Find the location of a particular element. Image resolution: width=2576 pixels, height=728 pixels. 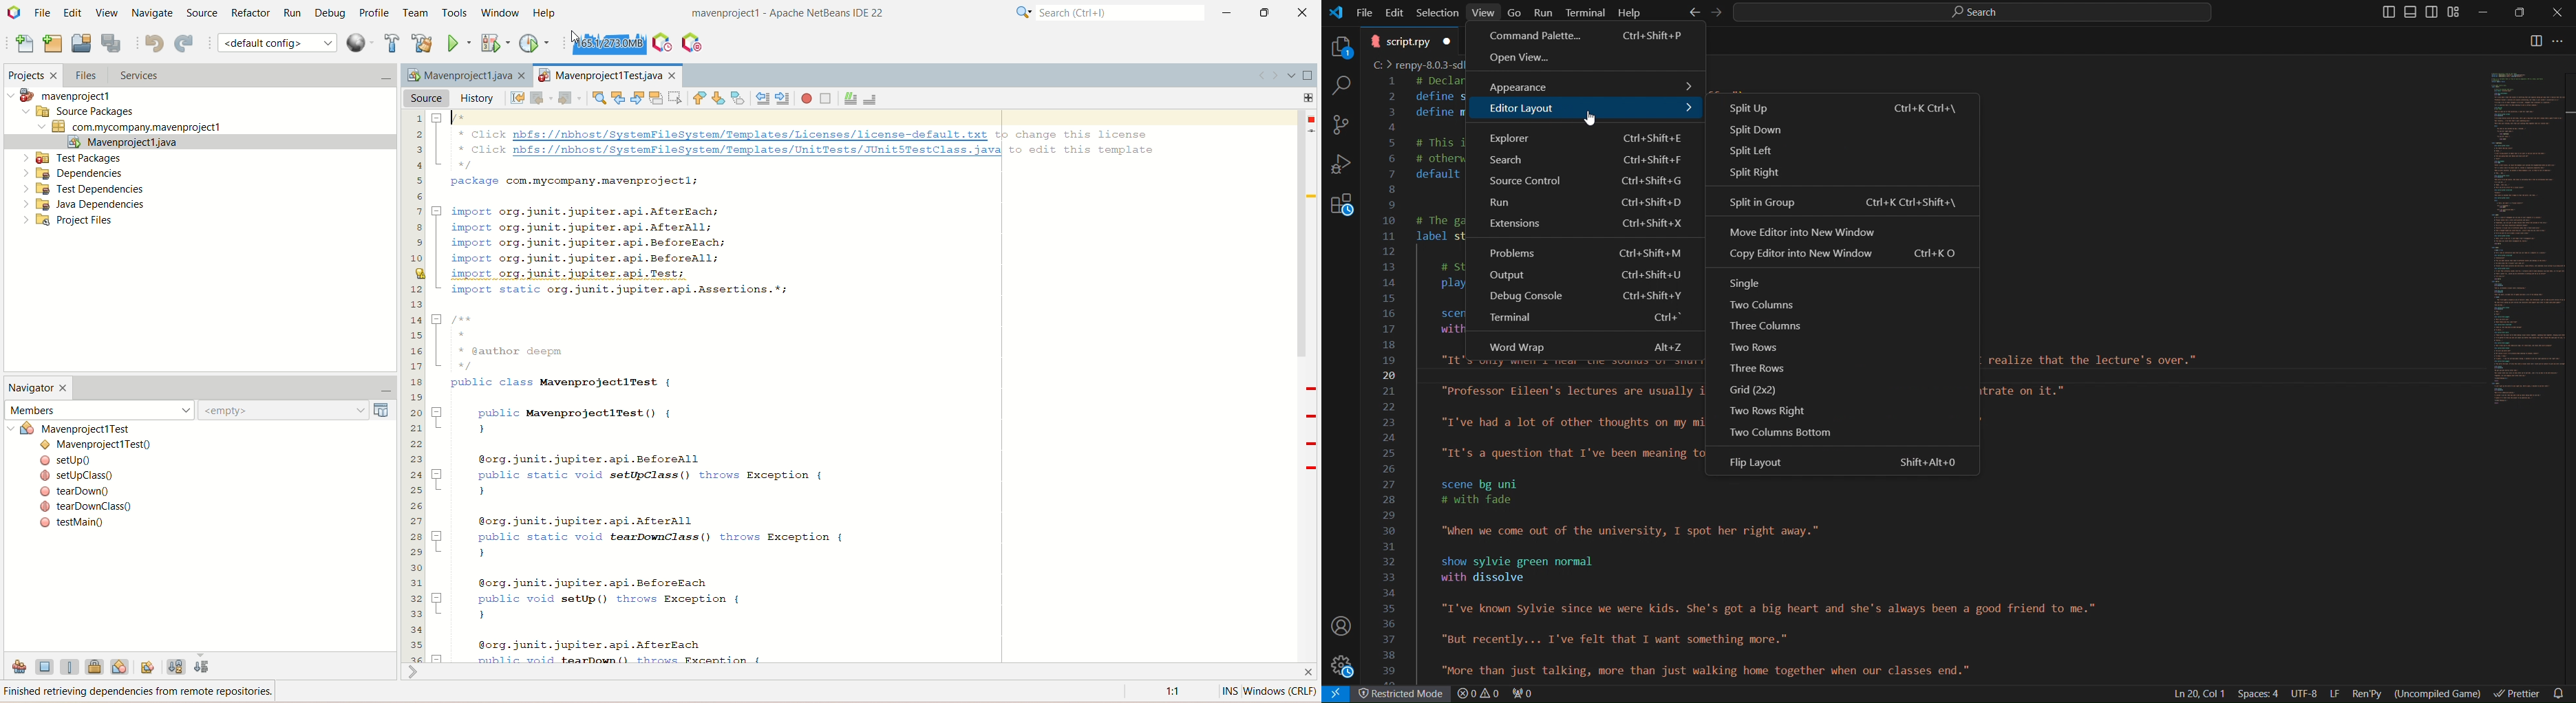

Run is located at coordinates (1544, 12).